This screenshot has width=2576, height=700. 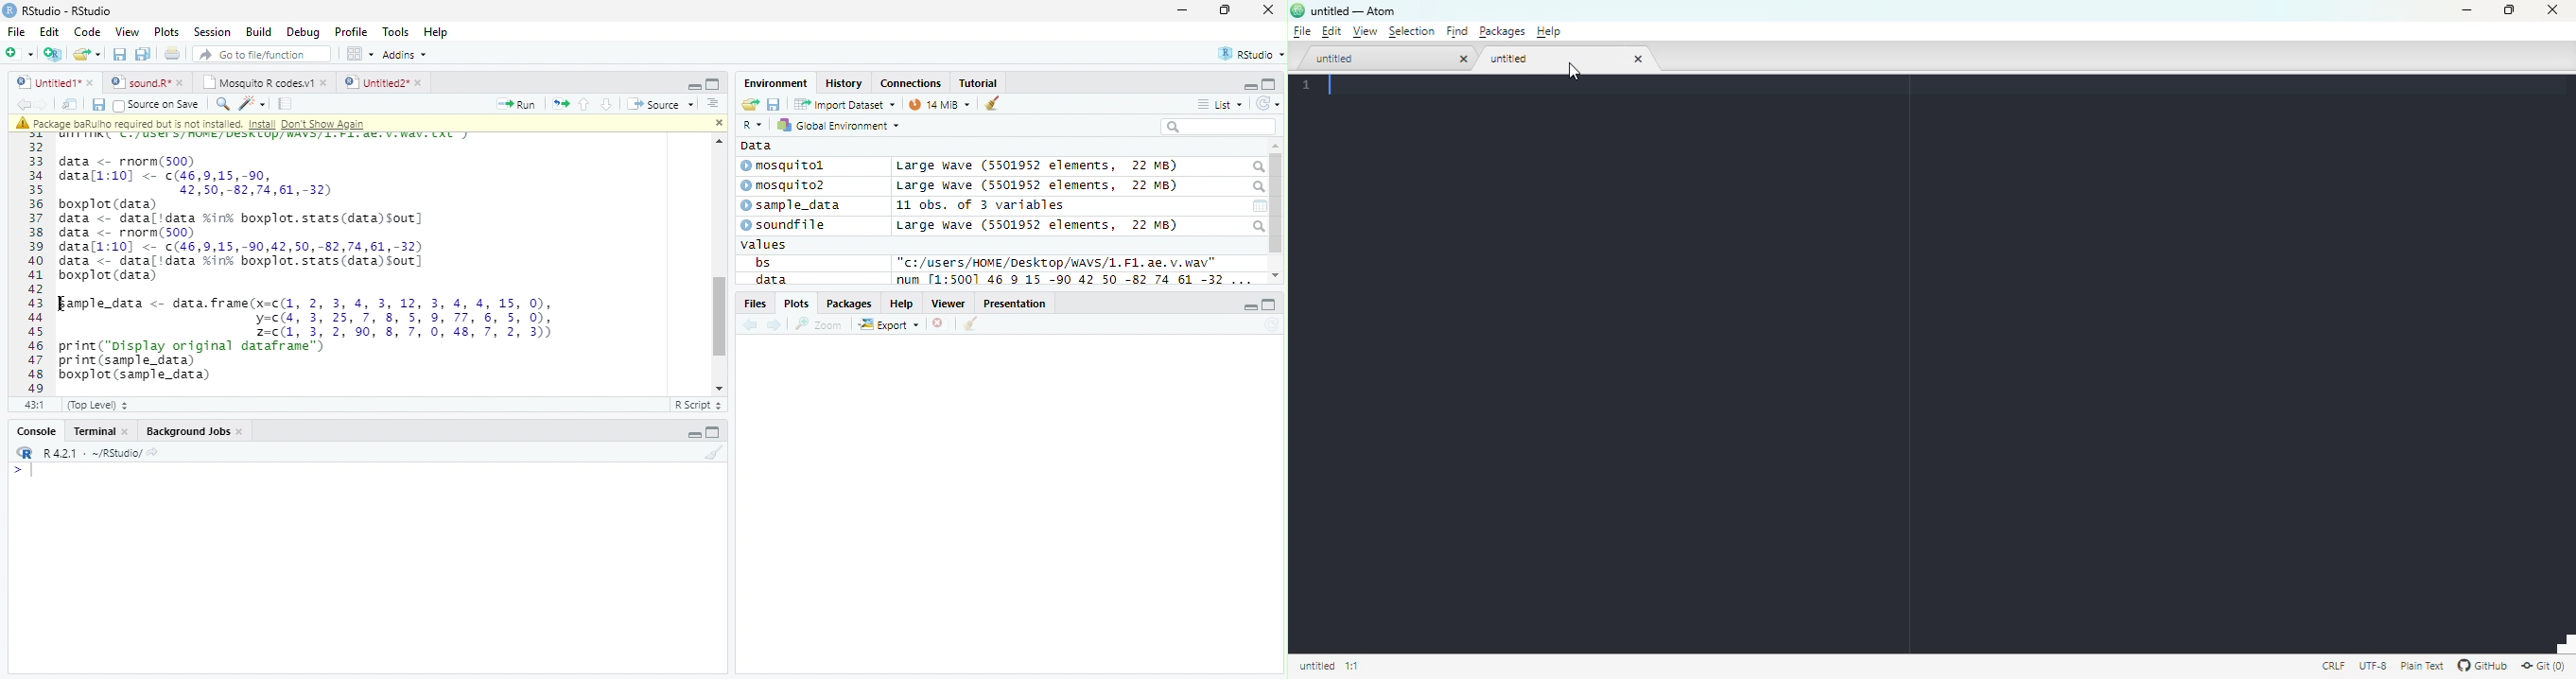 What do you see at coordinates (2373, 667) in the screenshot?
I see `UTF-8` at bounding box center [2373, 667].